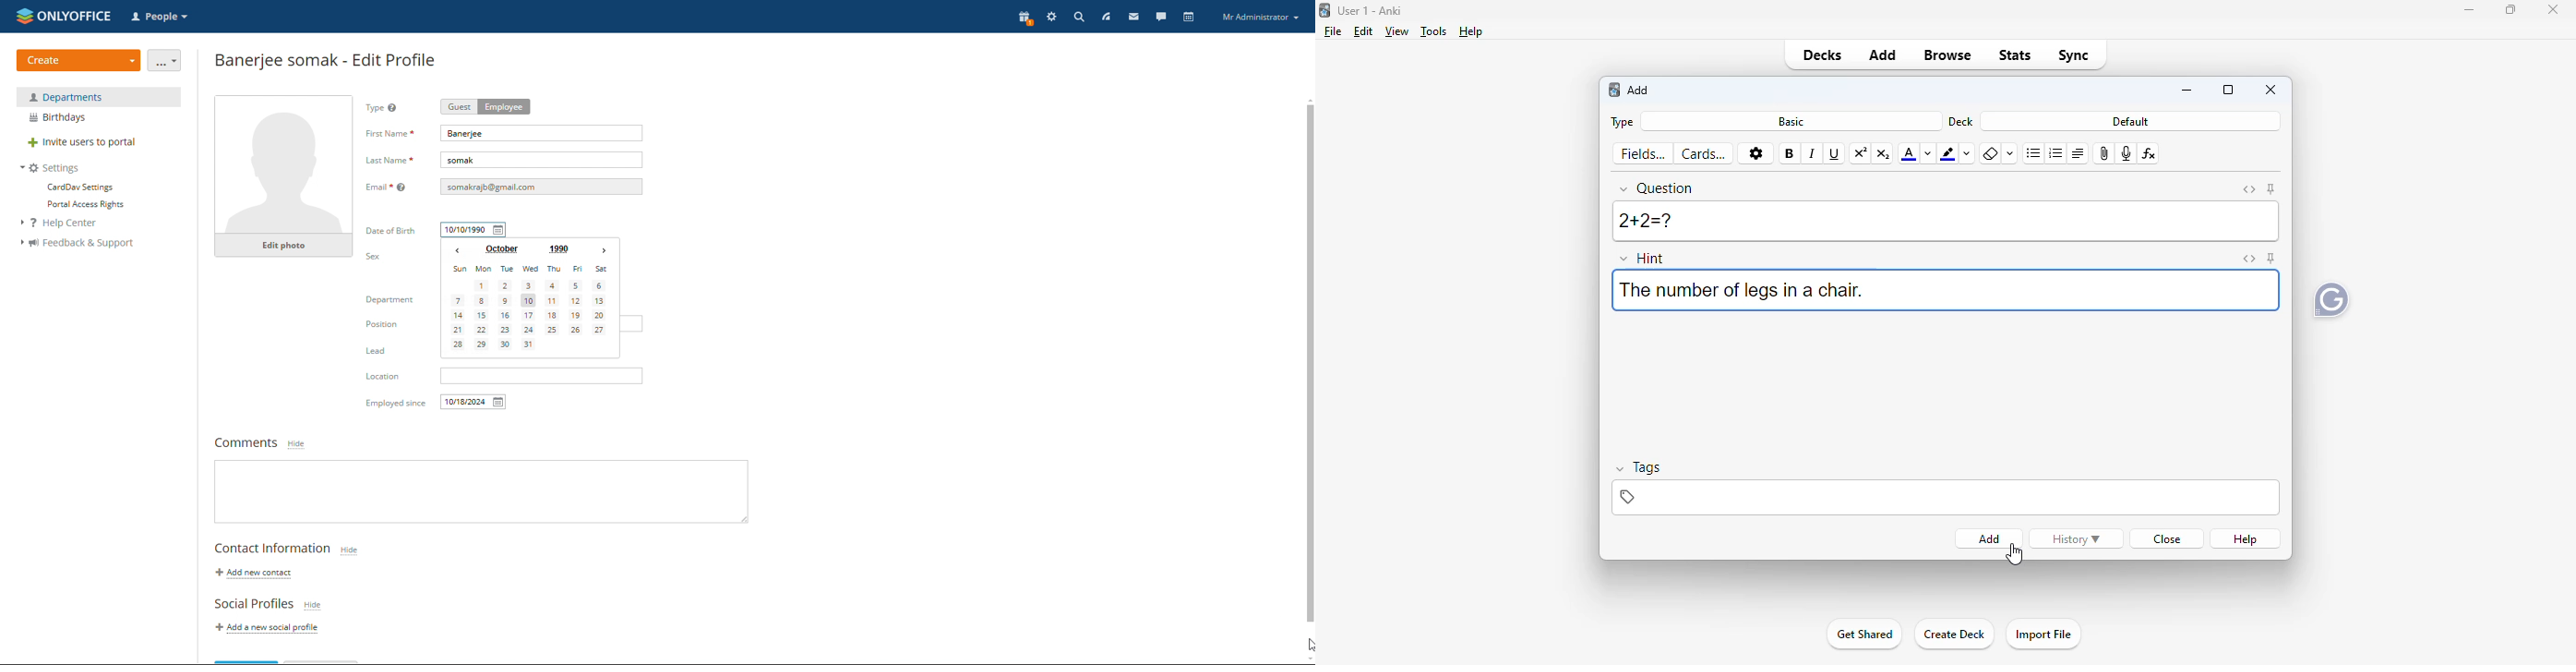 This screenshot has height=672, width=2576. What do you see at coordinates (388, 186) in the screenshot?
I see `Email` at bounding box center [388, 186].